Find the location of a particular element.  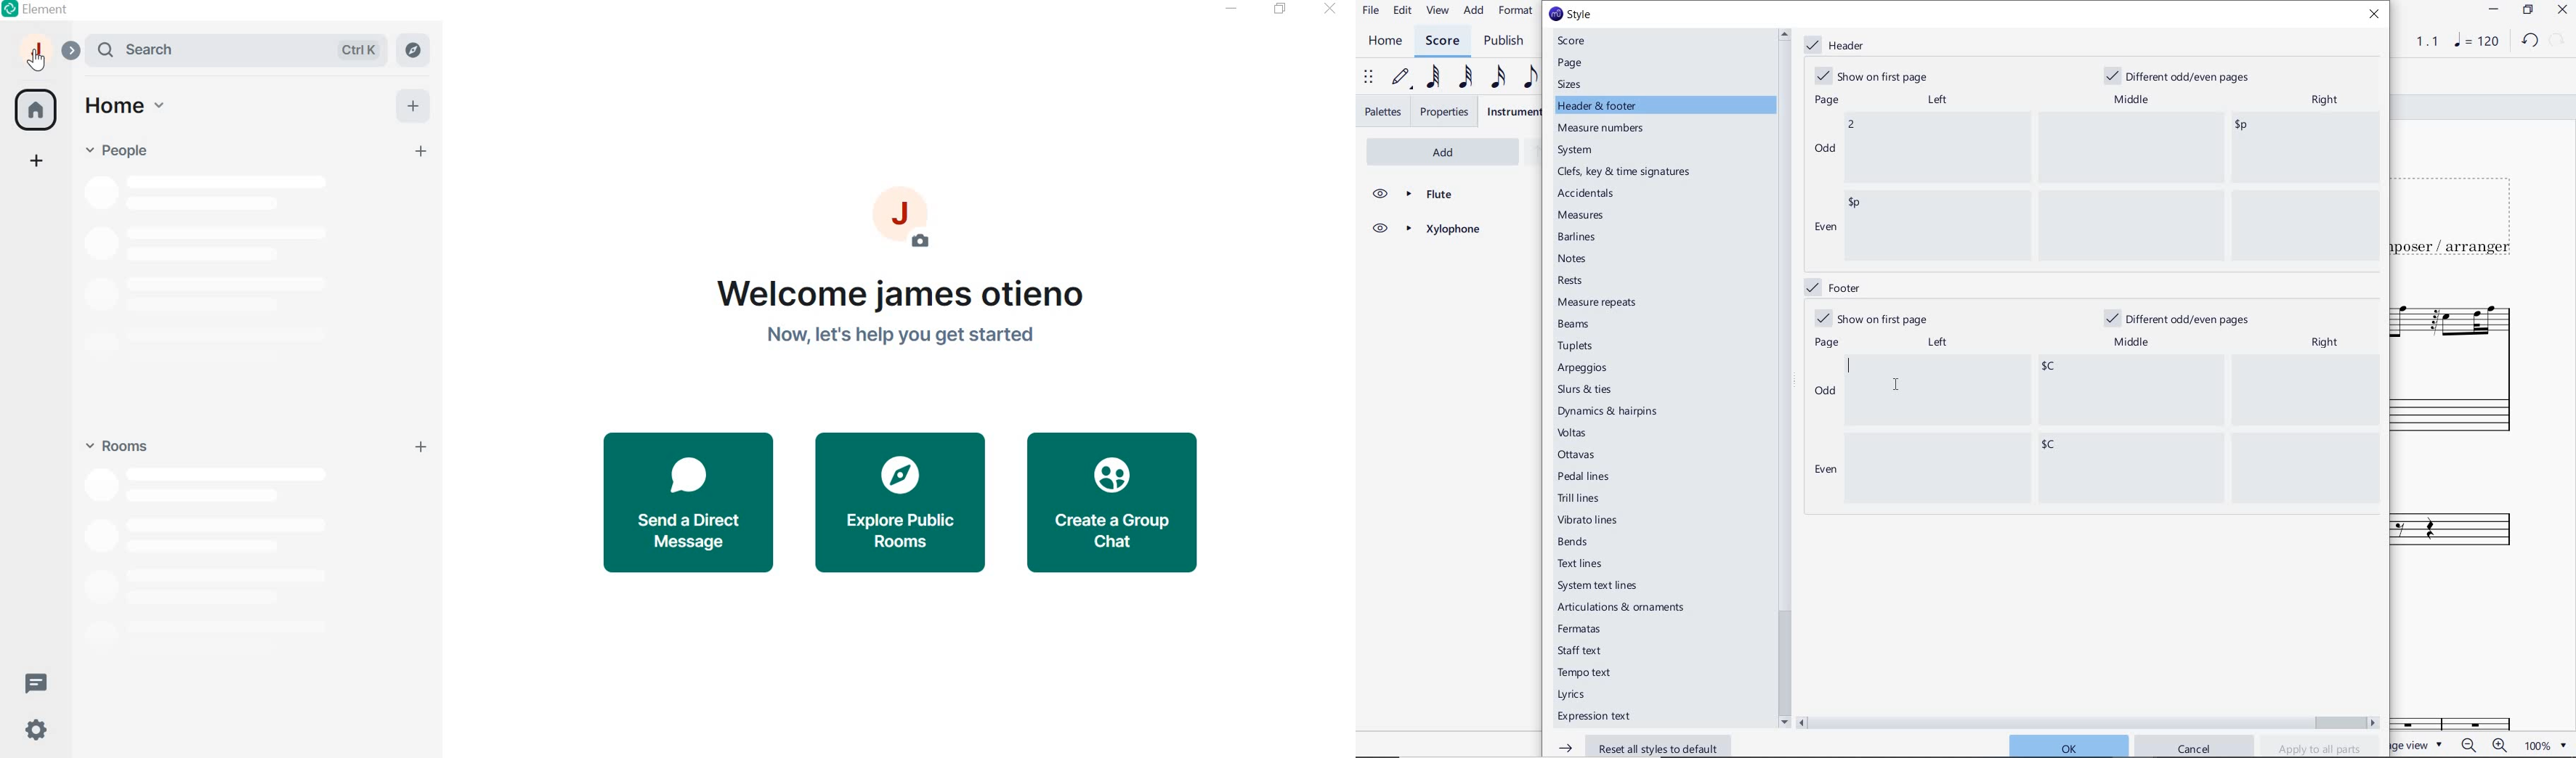

FLUTE is located at coordinates (1425, 195).